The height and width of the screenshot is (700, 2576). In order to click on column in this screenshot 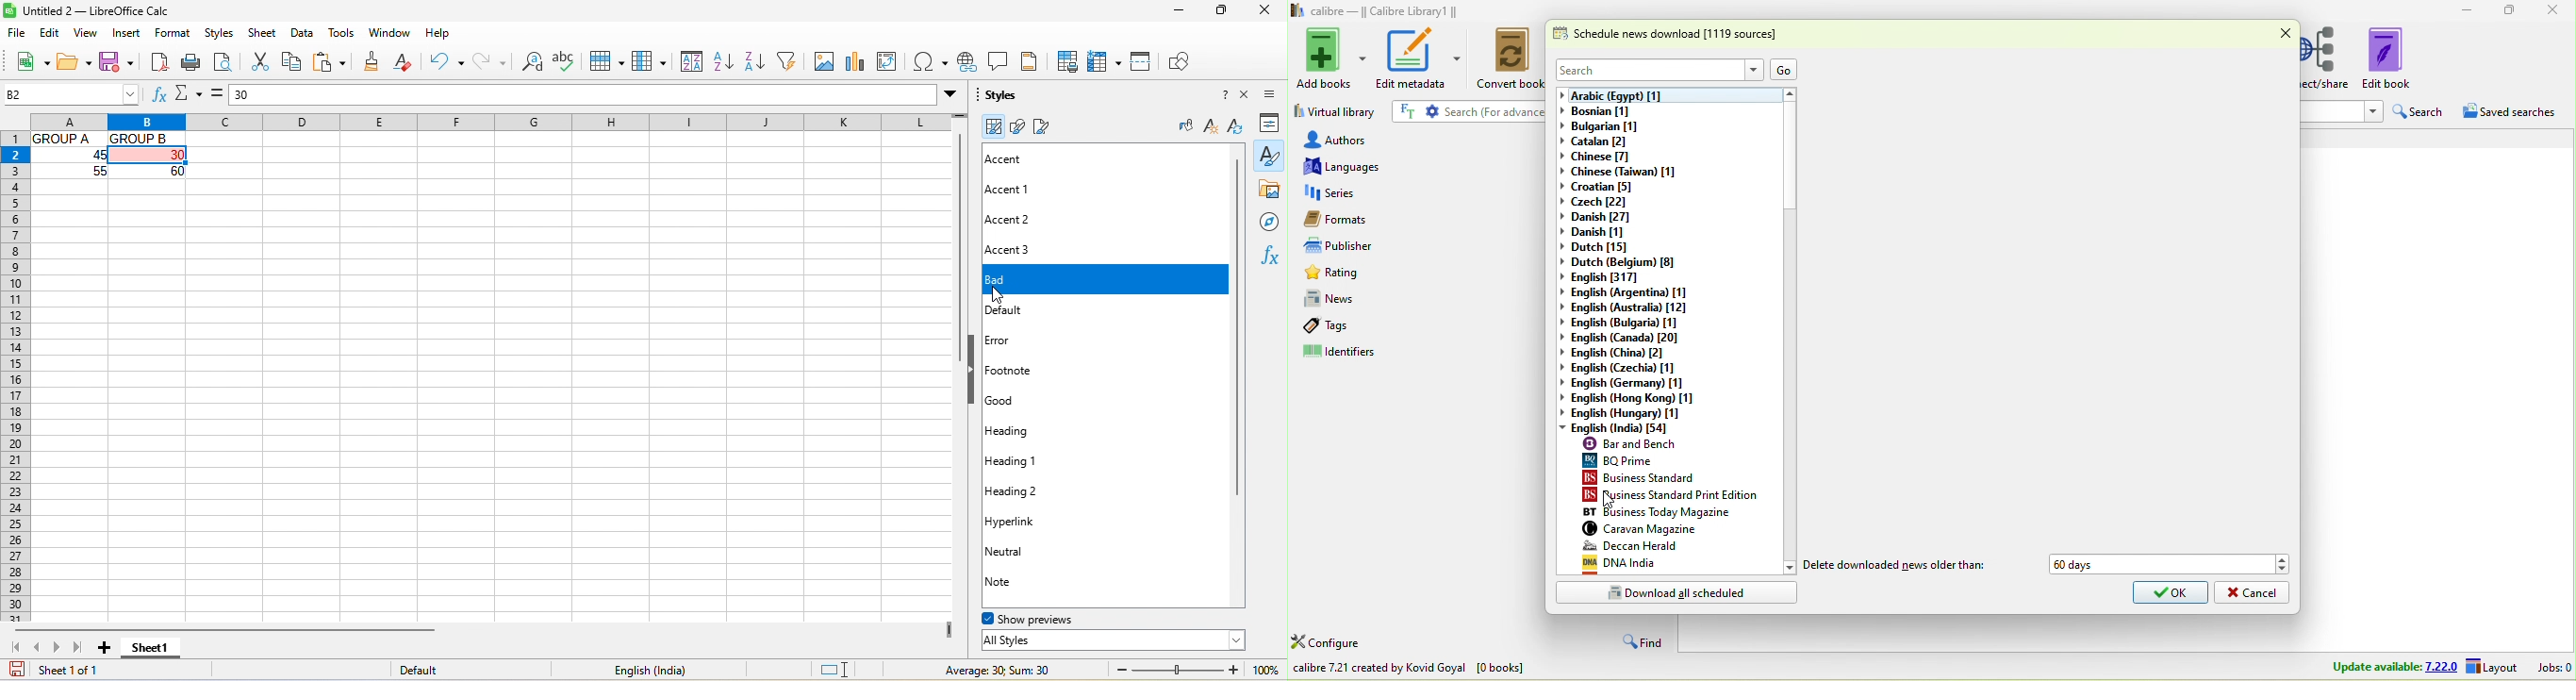, I will do `click(649, 61)`.